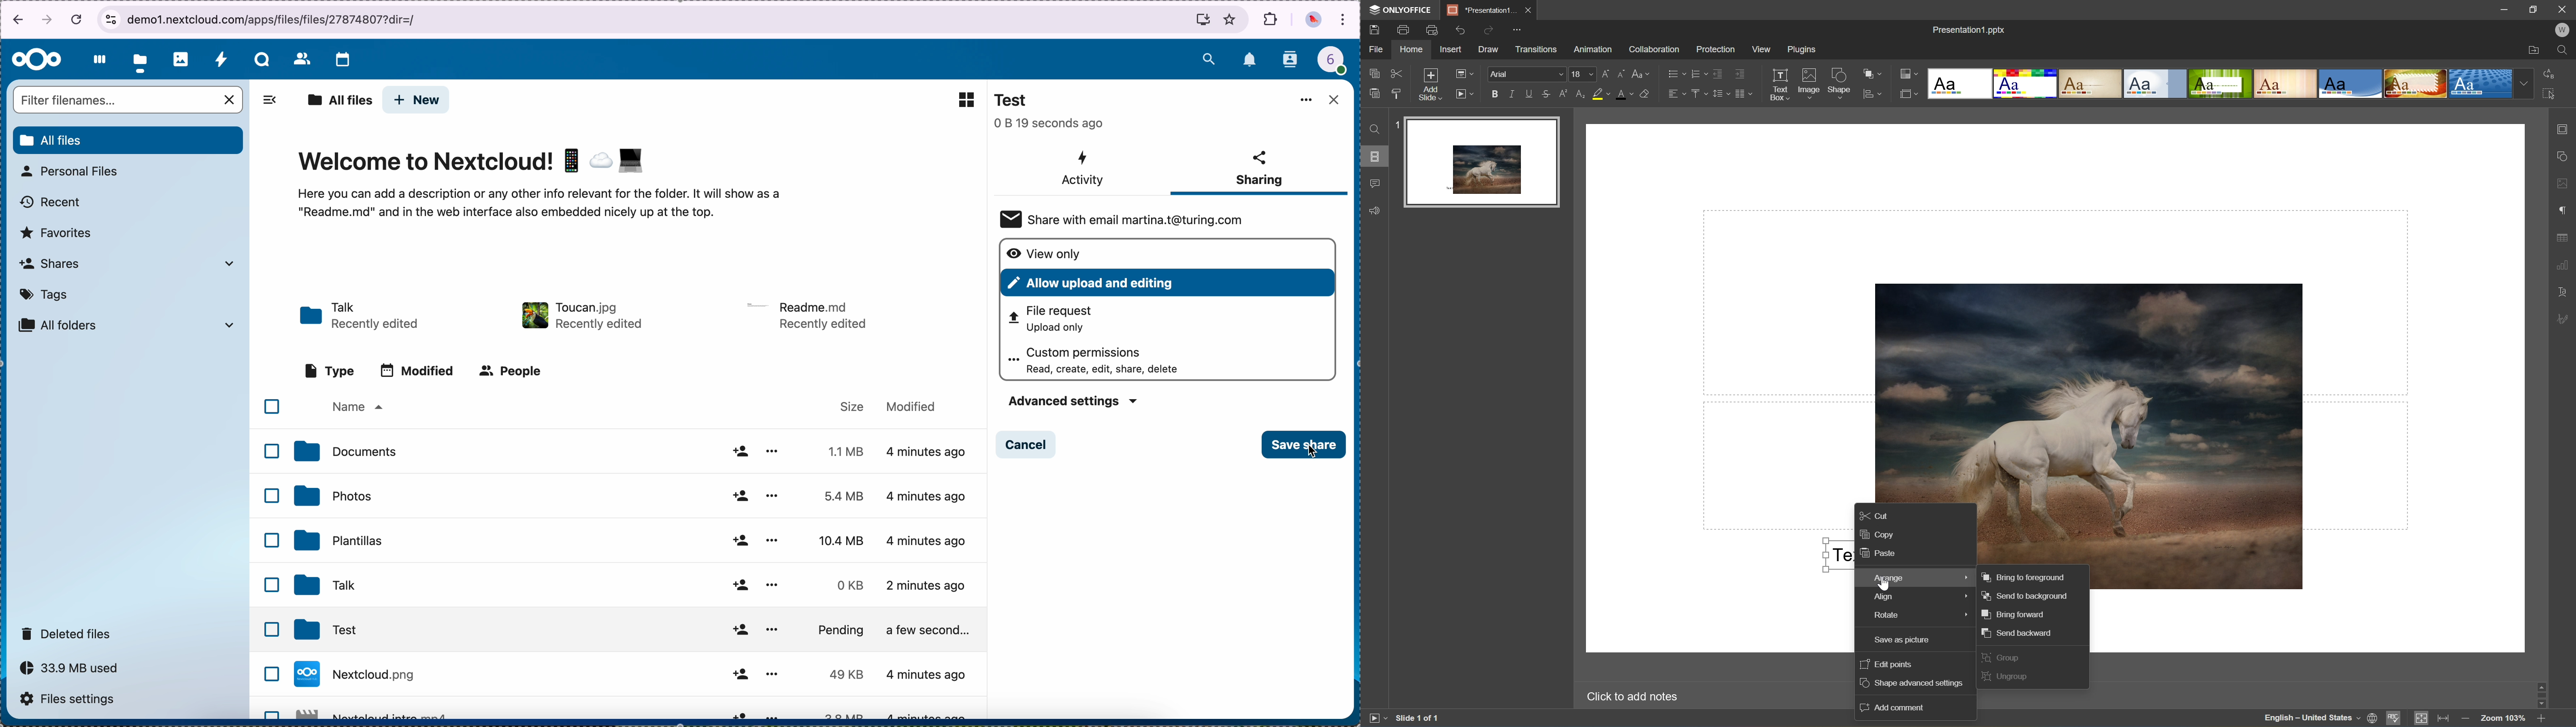 The height and width of the screenshot is (728, 2576). Describe the element at coordinates (1547, 93) in the screenshot. I see `Strikethrough` at that location.